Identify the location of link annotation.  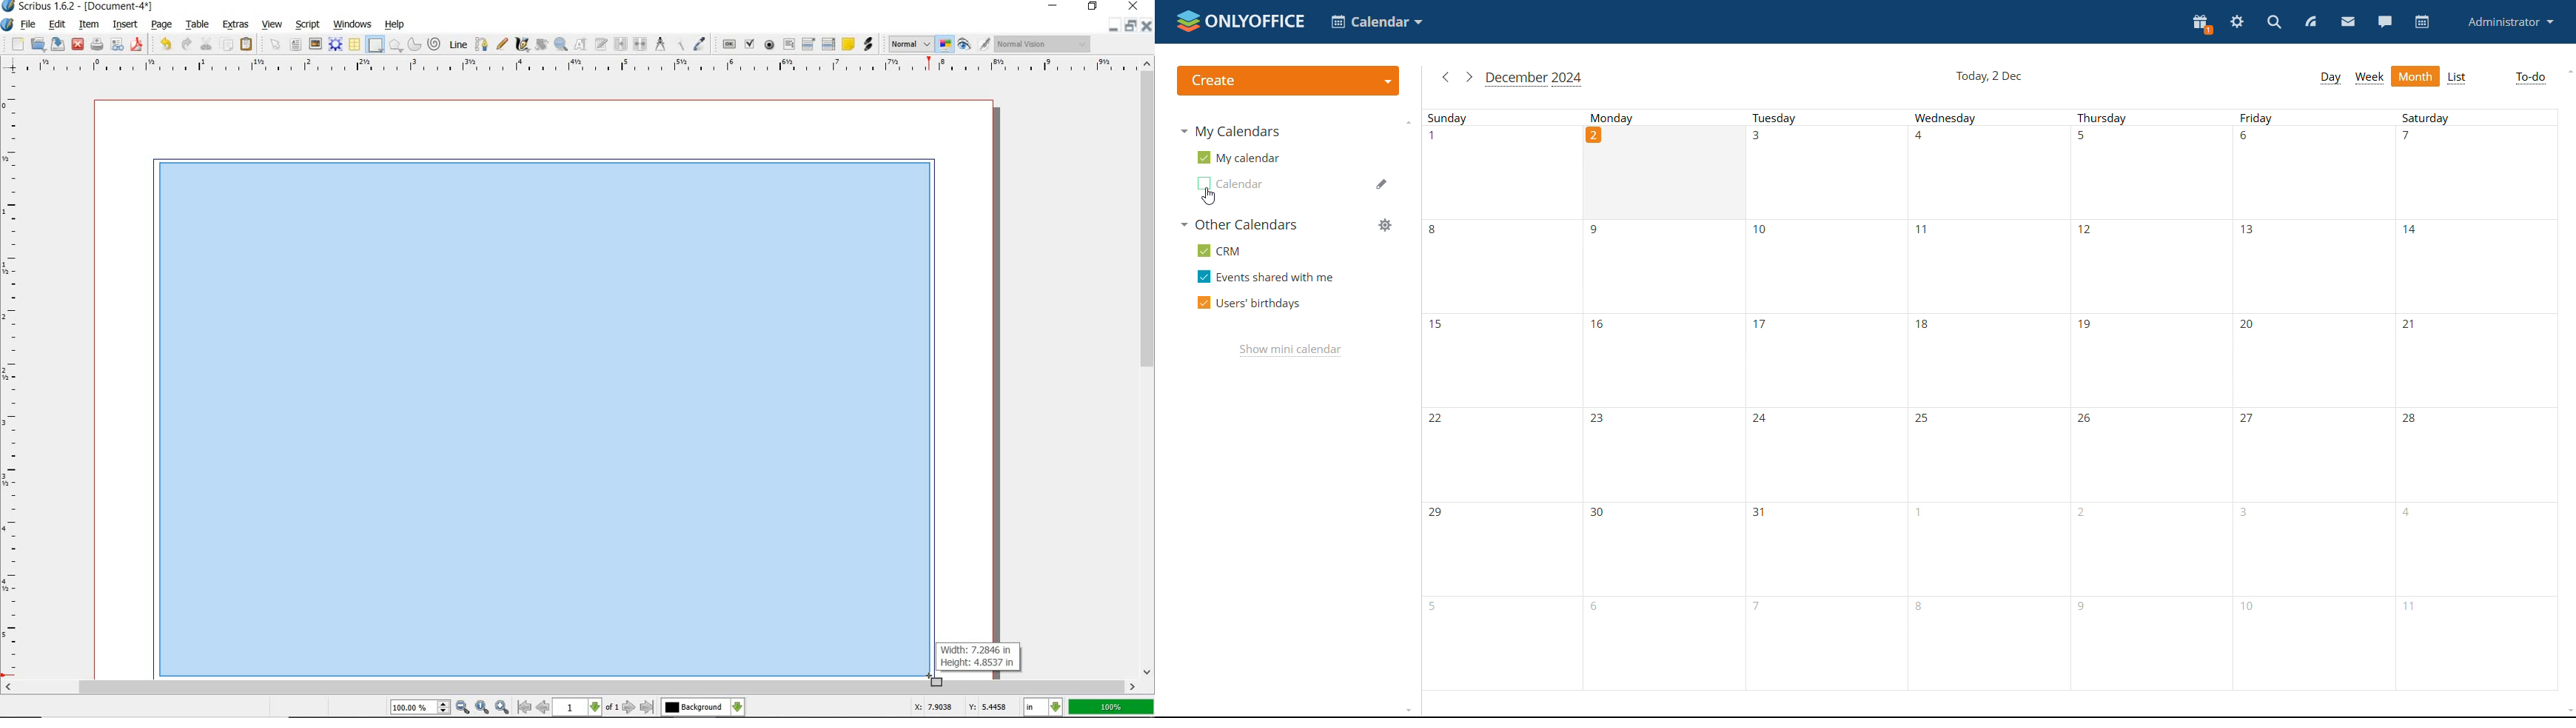
(867, 45).